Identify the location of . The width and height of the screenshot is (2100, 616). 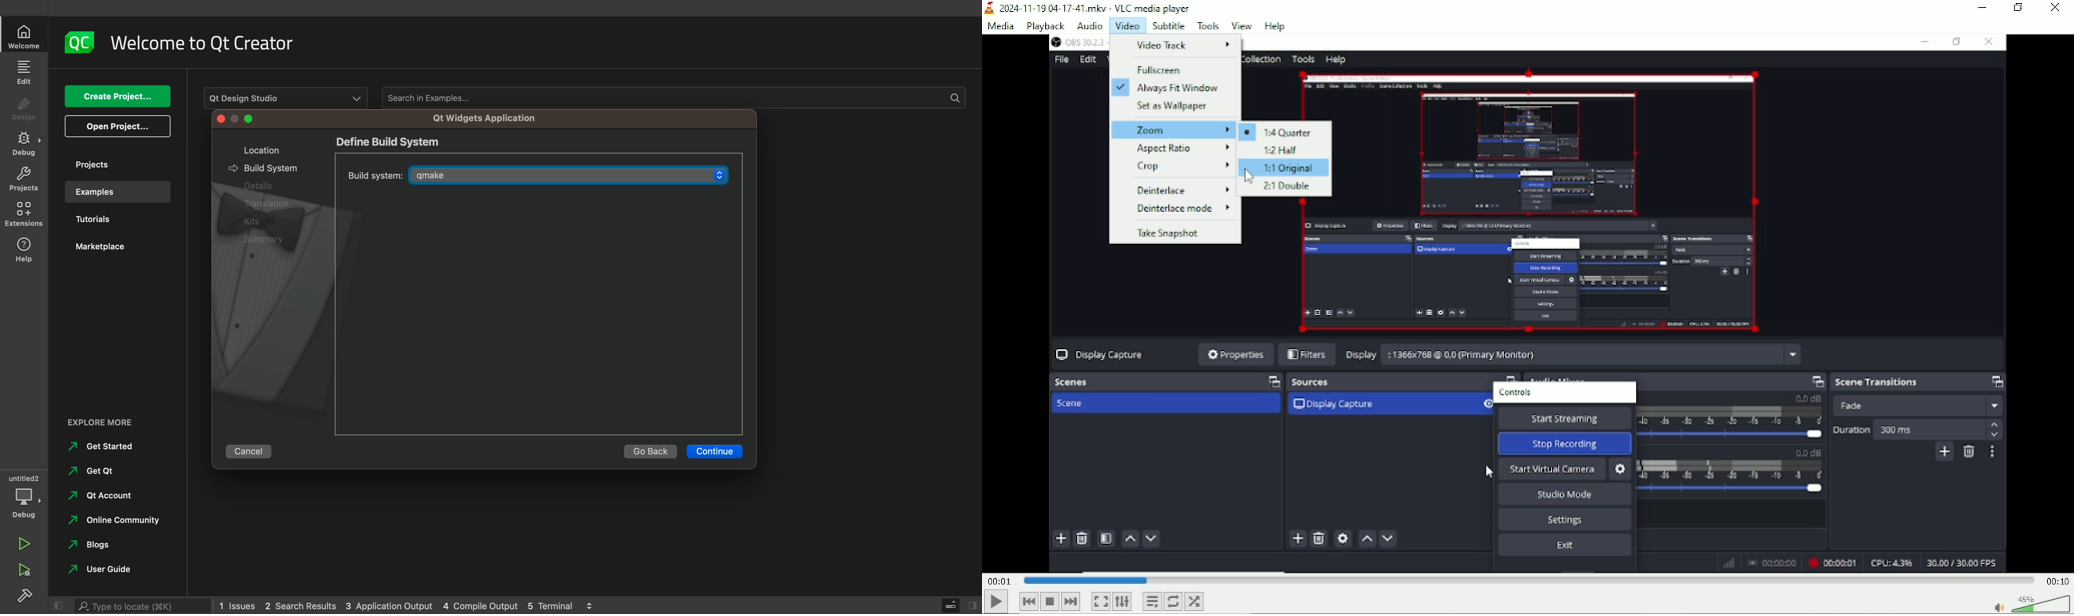
(98, 499).